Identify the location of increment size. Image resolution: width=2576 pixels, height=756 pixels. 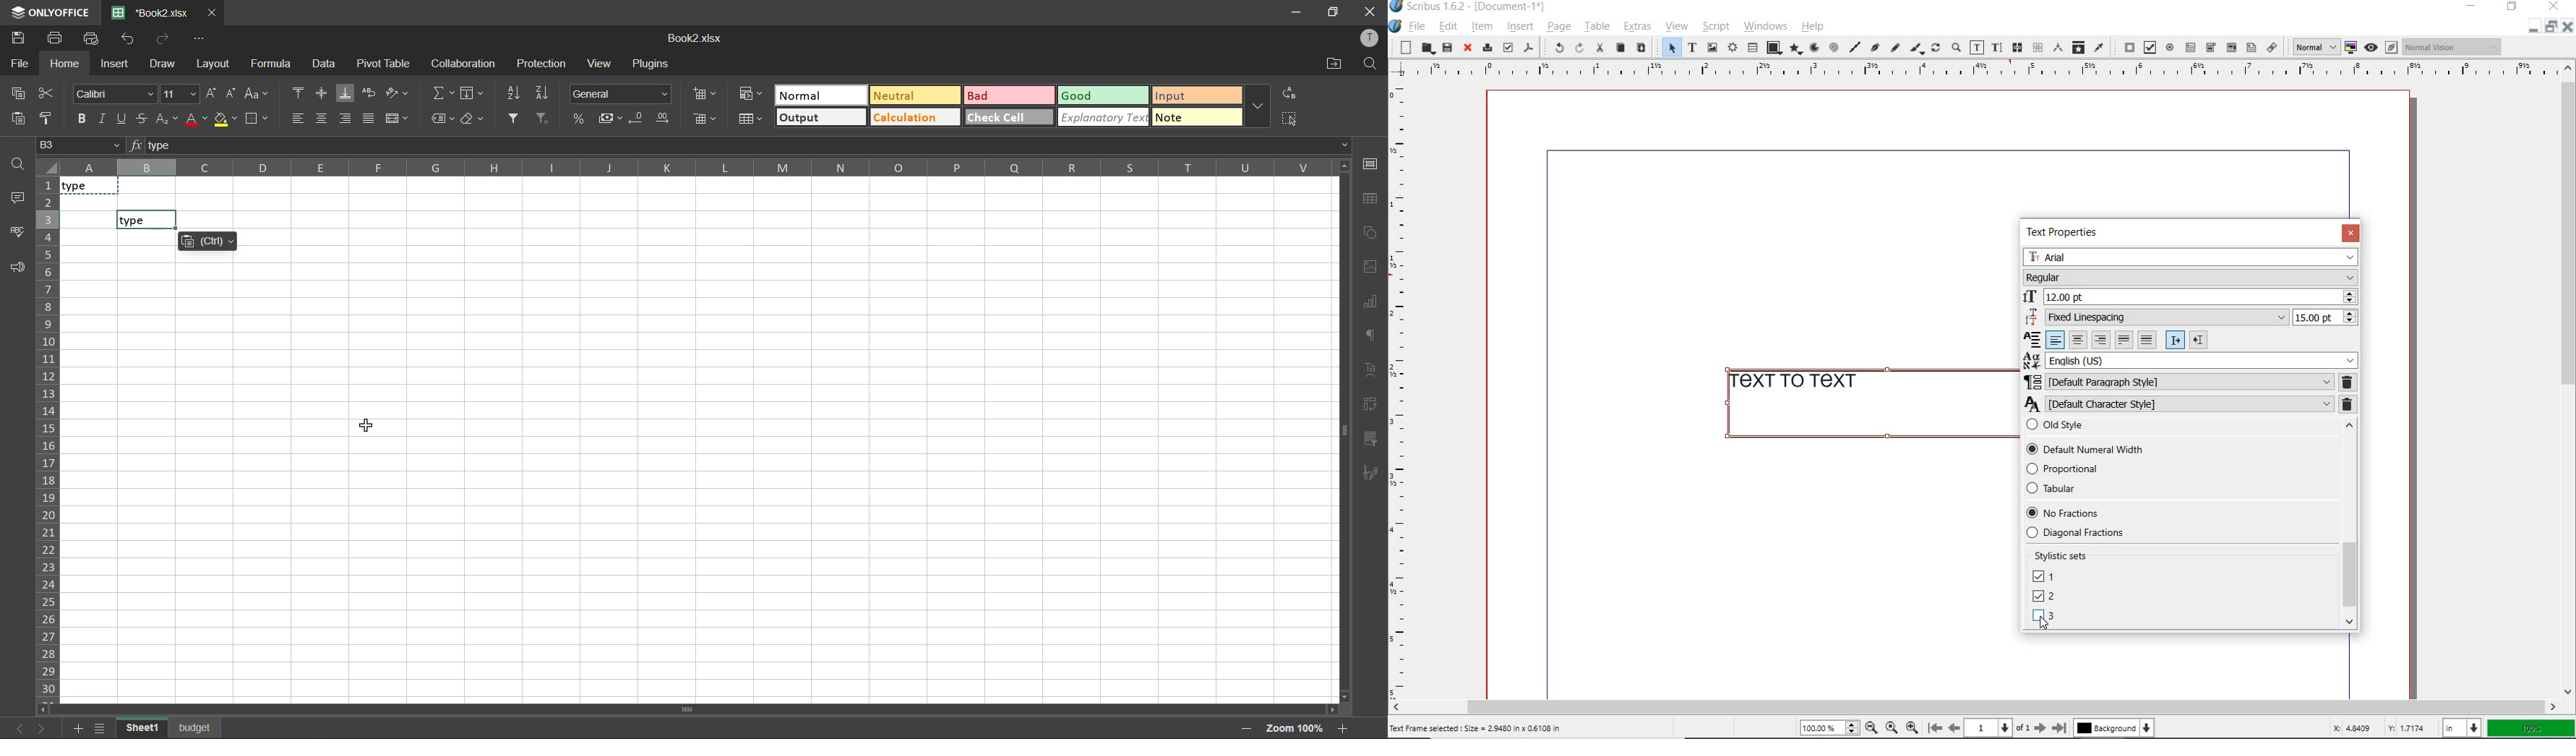
(212, 93).